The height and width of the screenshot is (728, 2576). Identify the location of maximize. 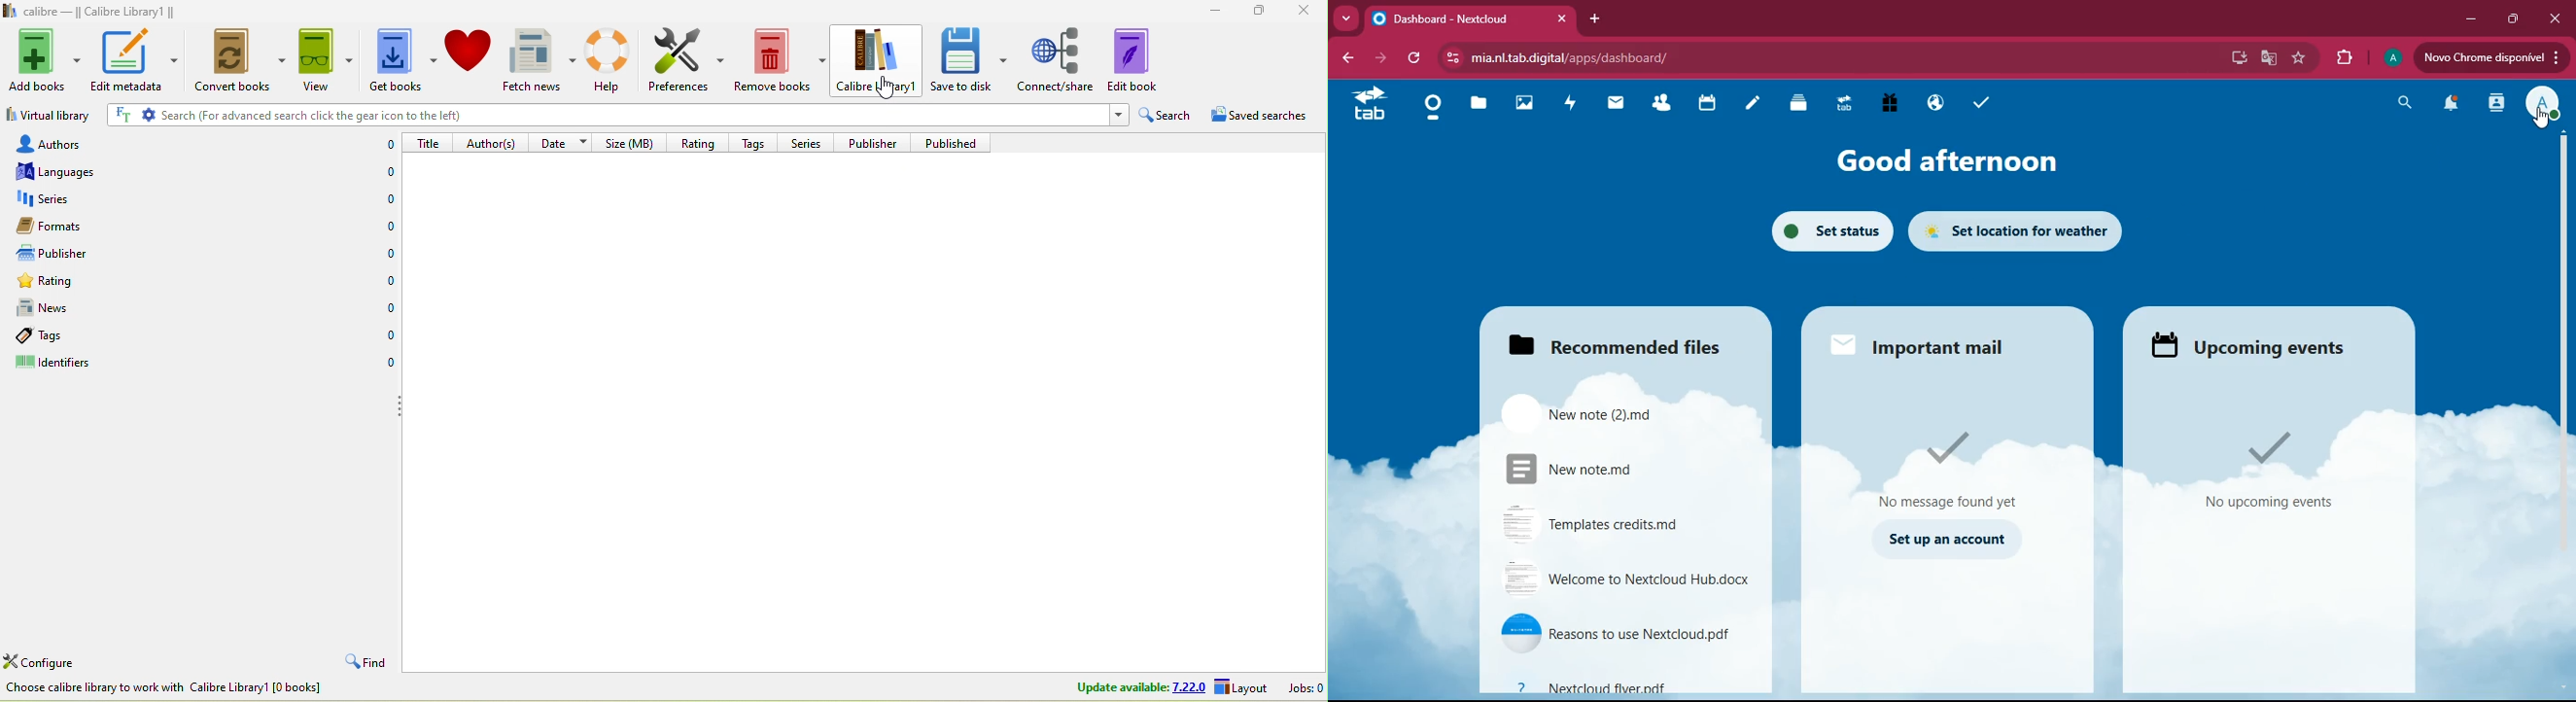
(1254, 10).